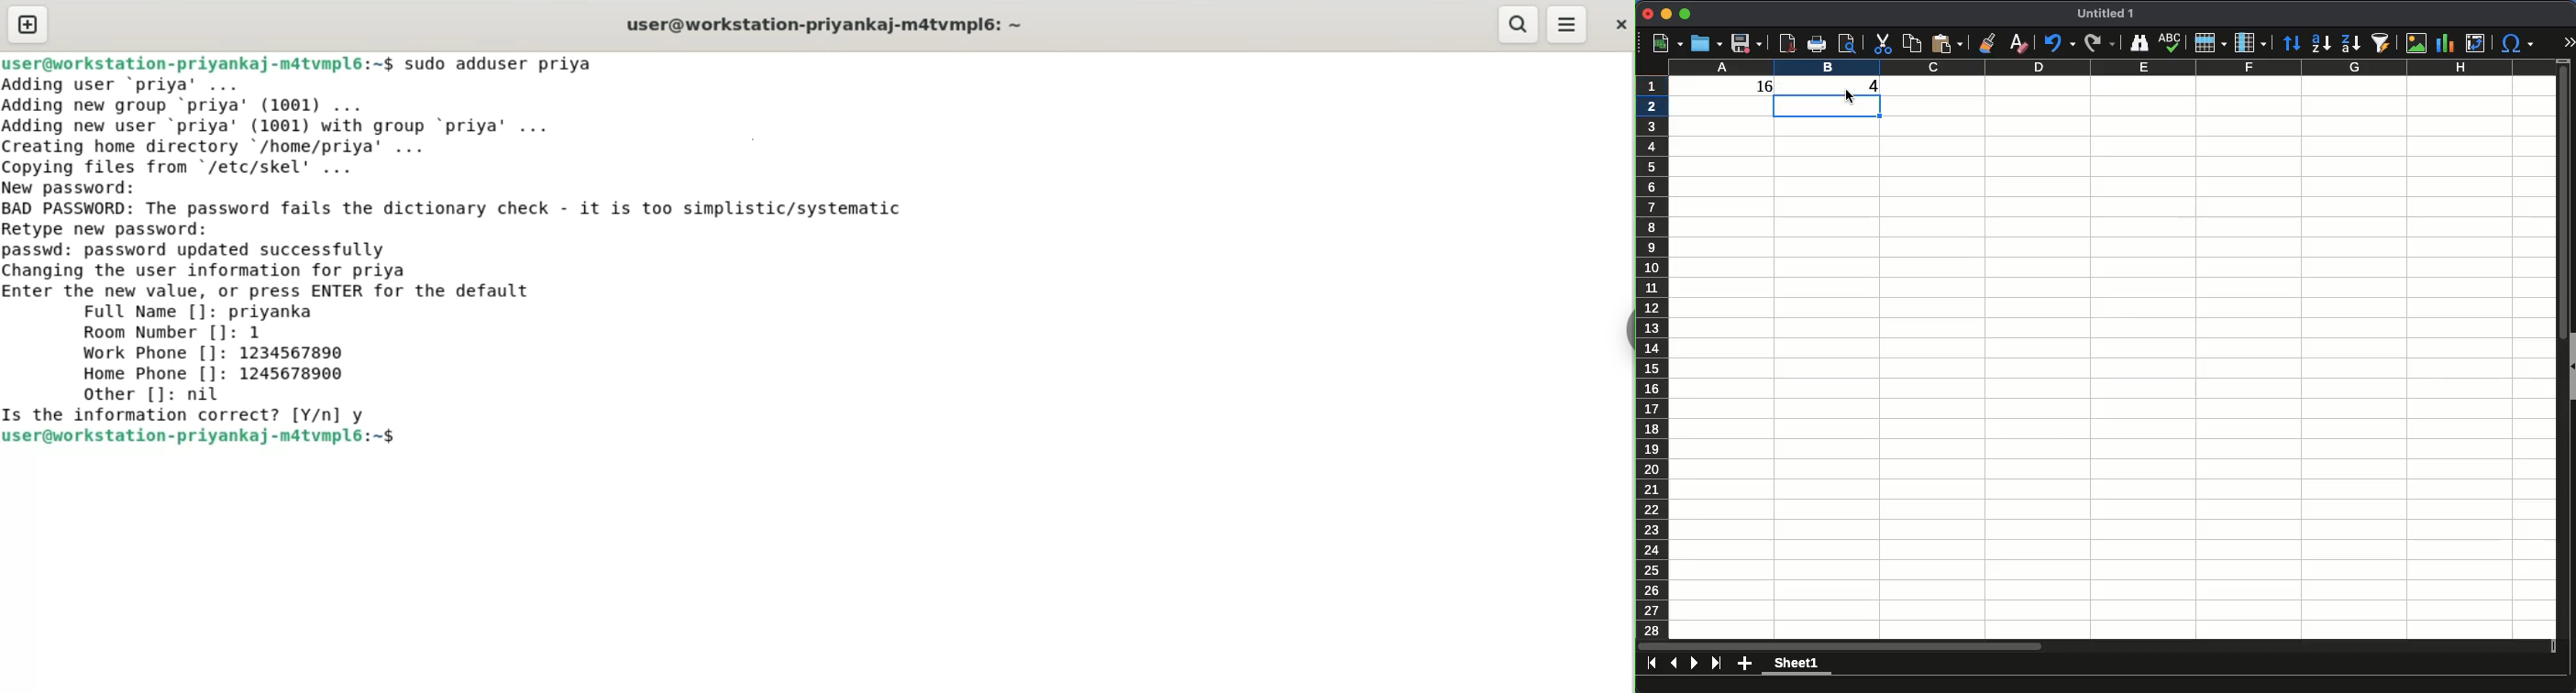 This screenshot has height=700, width=2576. I want to click on open, so click(1705, 44).